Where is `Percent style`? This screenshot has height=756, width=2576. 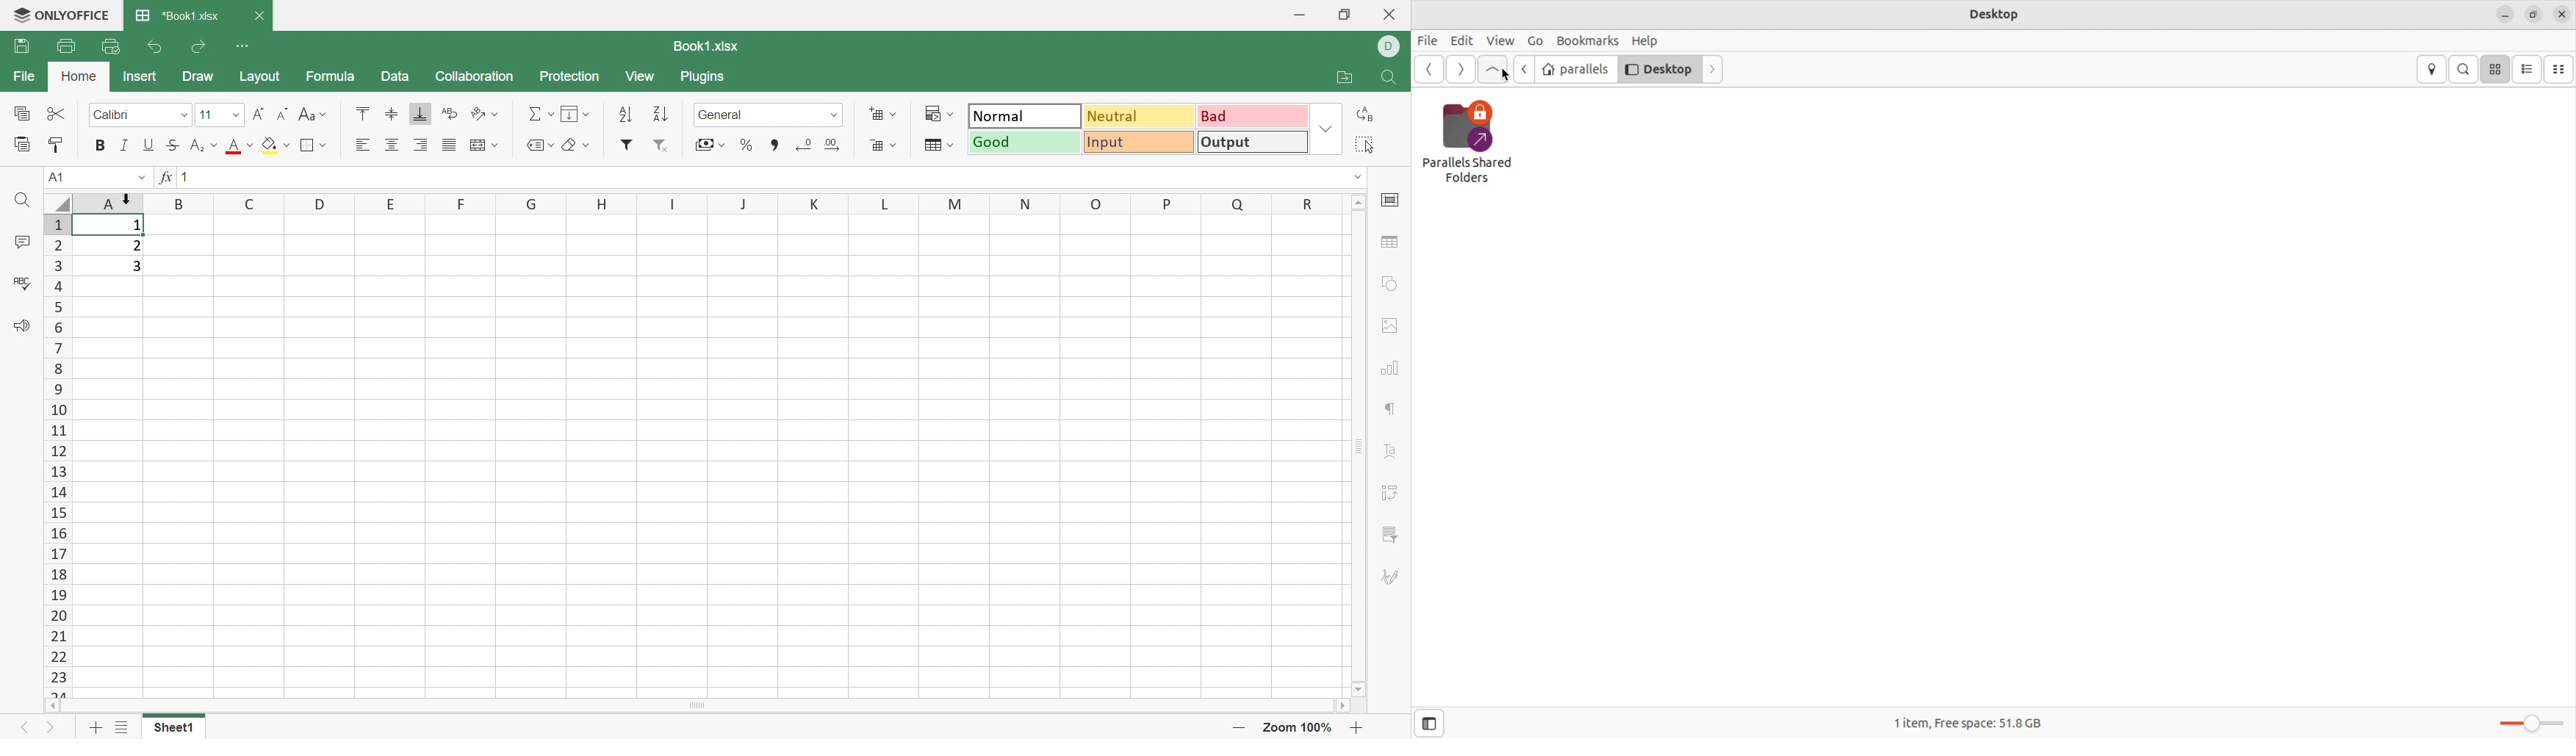
Percent style is located at coordinates (744, 145).